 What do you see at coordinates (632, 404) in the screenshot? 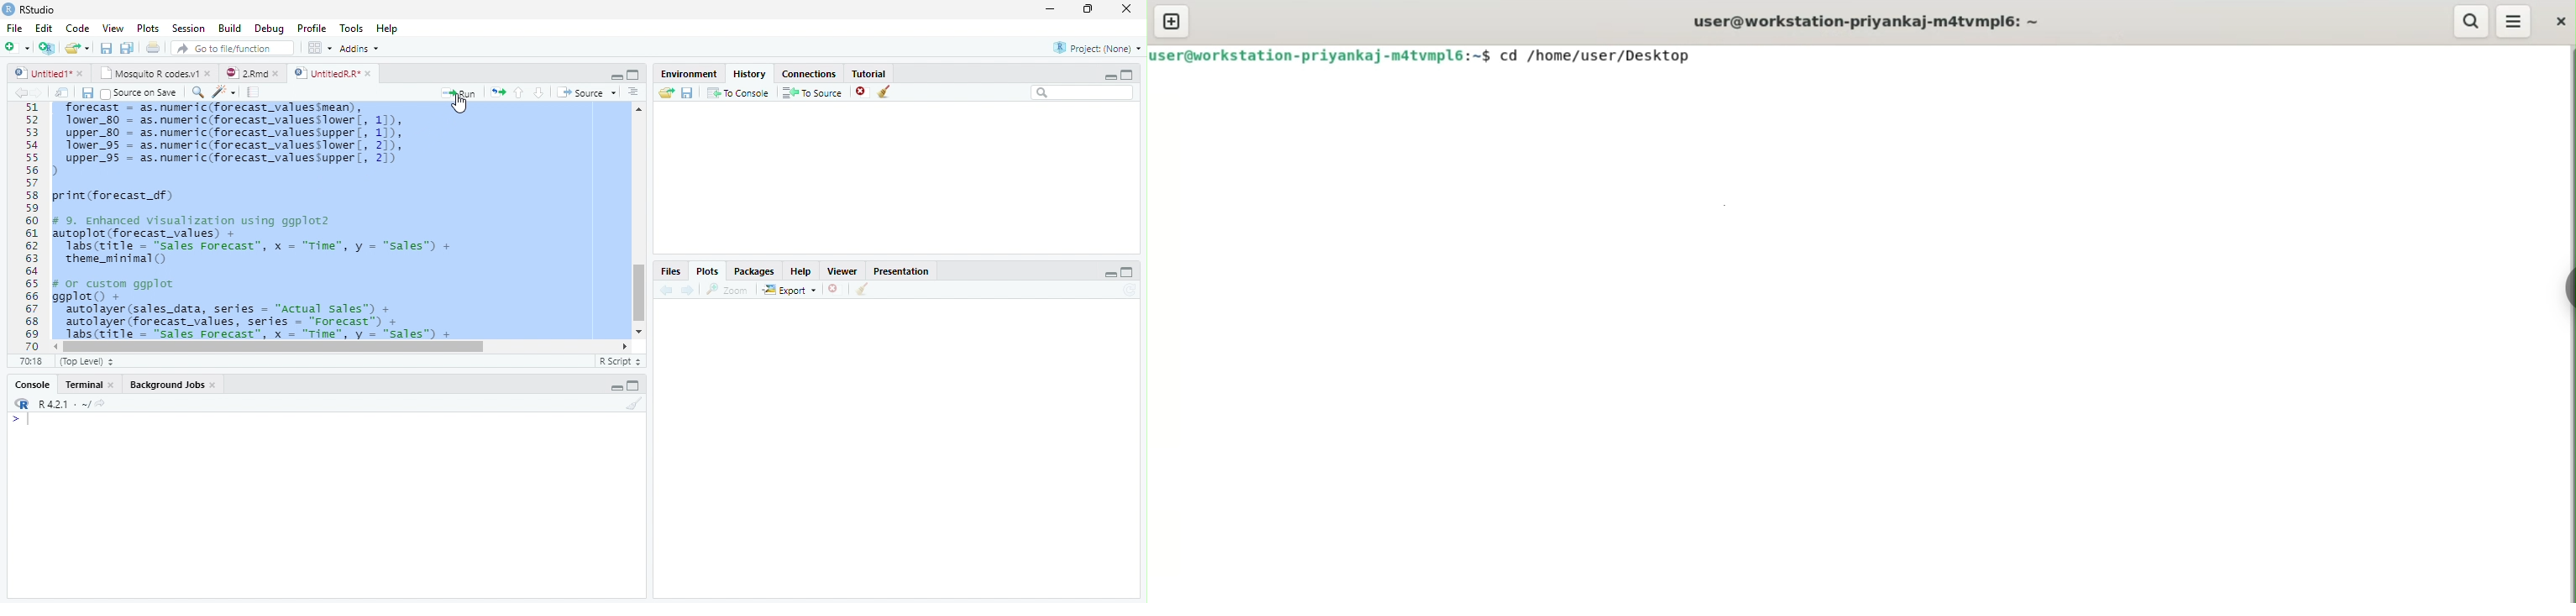
I see `Clean` at bounding box center [632, 404].